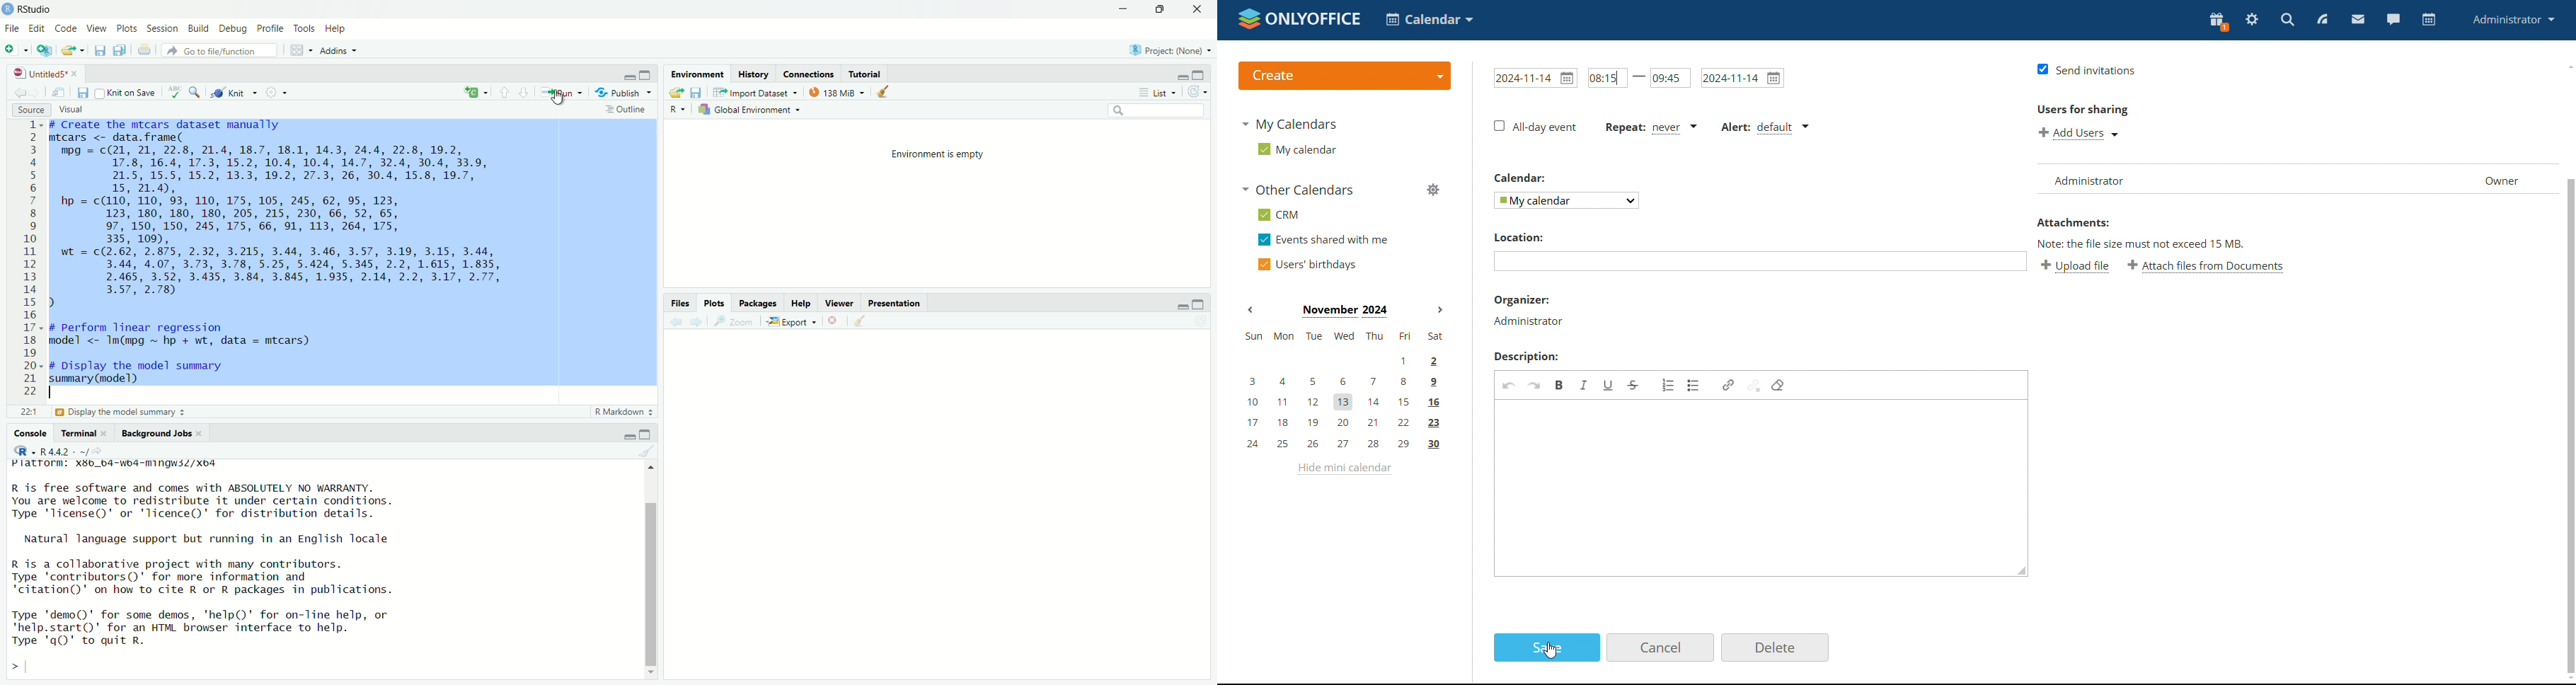  Describe the element at coordinates (1166, 50) in the screenshot. I see `Project (None)` at that location.